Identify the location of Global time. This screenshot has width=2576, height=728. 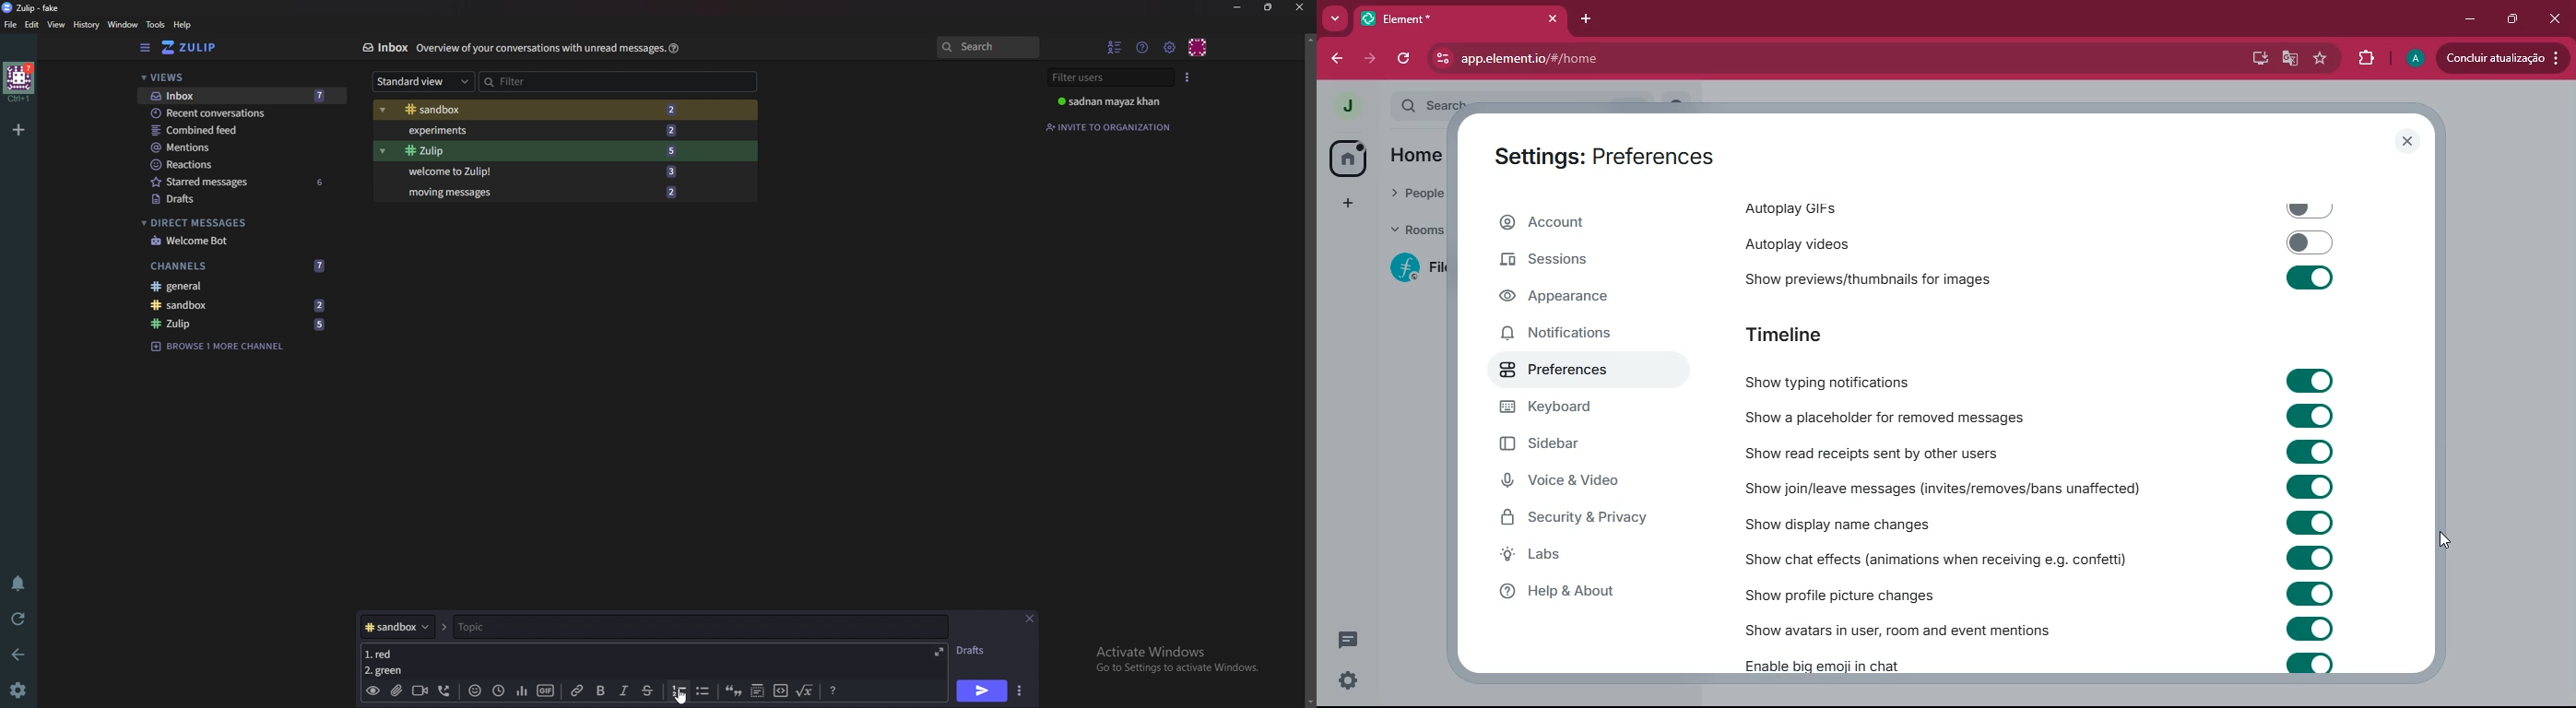
(497, 689).